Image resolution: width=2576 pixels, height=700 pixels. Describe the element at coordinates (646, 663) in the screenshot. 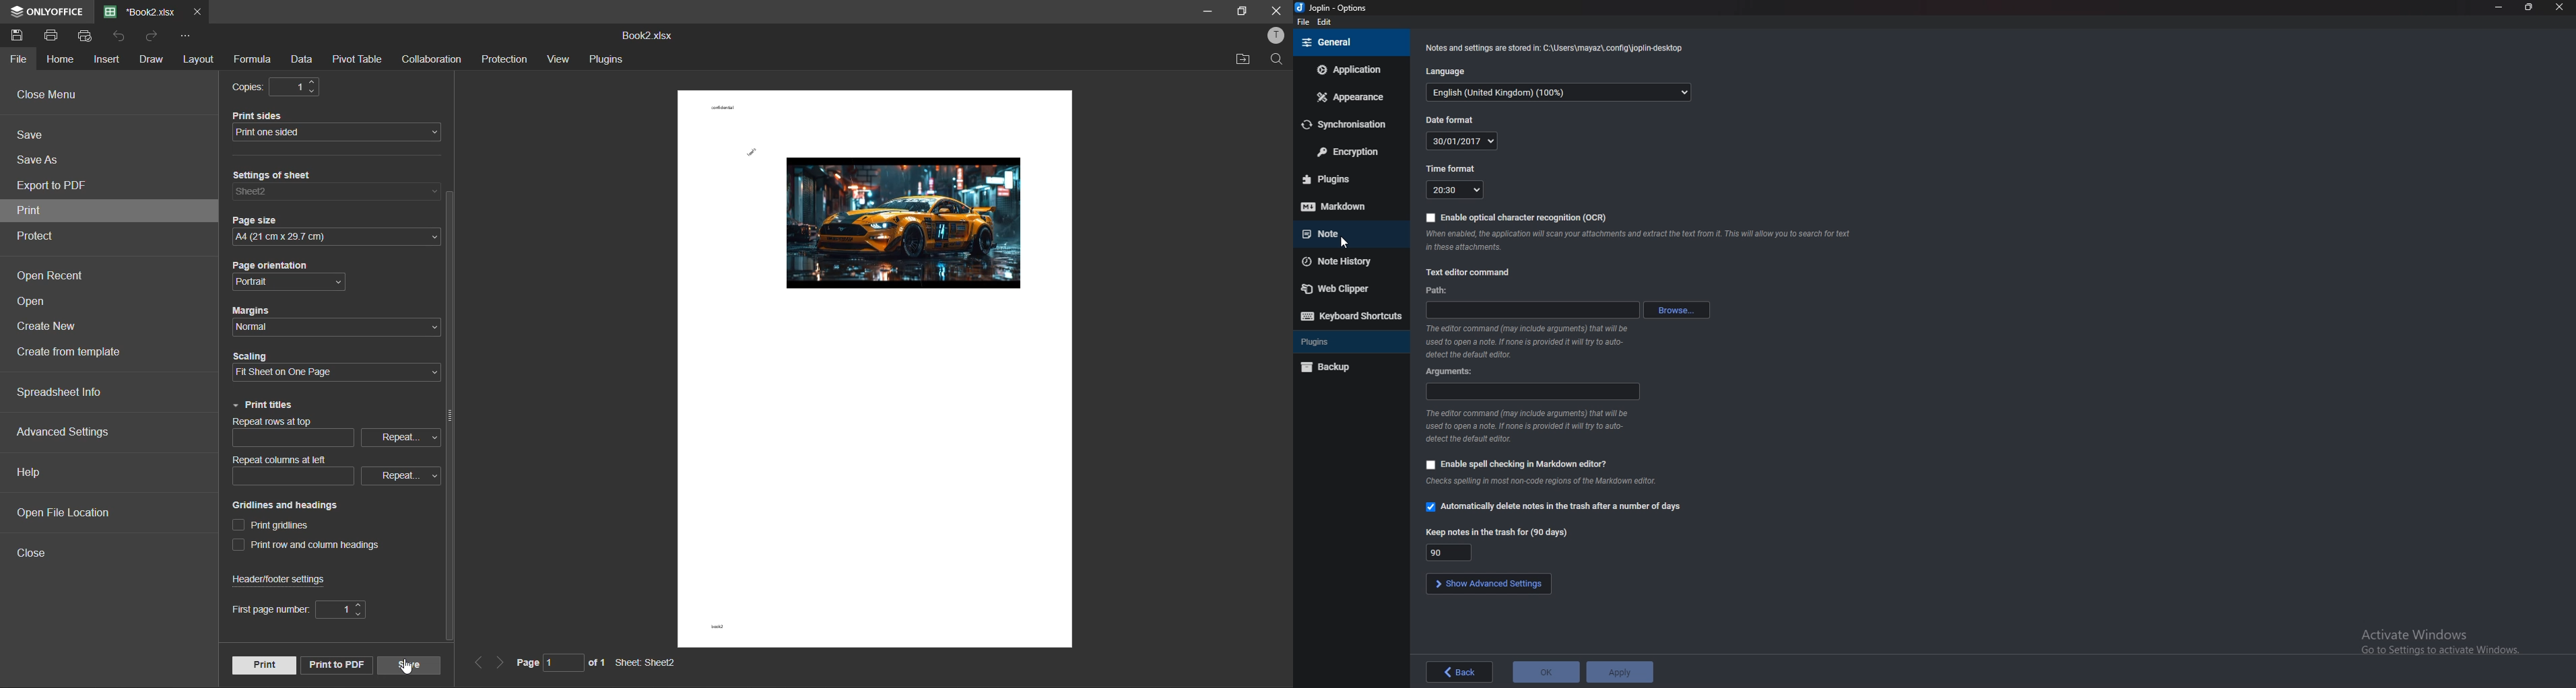

I see `Sheet: Sheet2` at that location.